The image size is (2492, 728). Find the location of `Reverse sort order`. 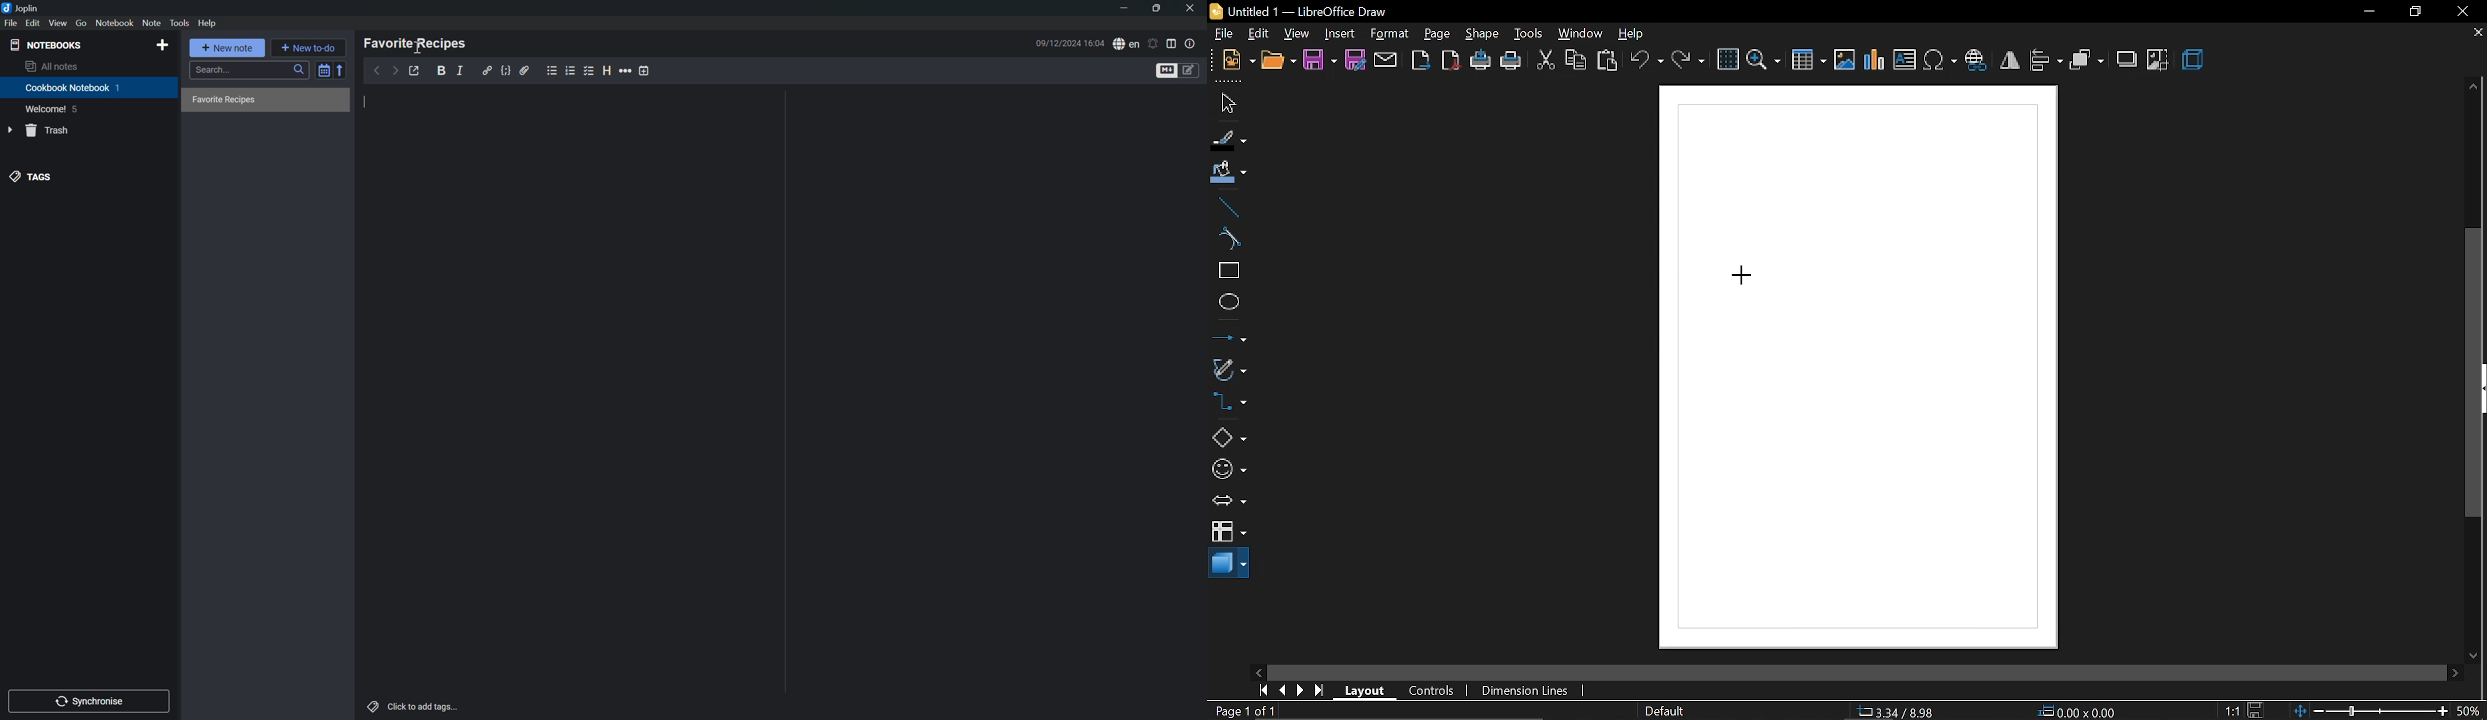

Reverse sort order is located at coordinates (340, 70).